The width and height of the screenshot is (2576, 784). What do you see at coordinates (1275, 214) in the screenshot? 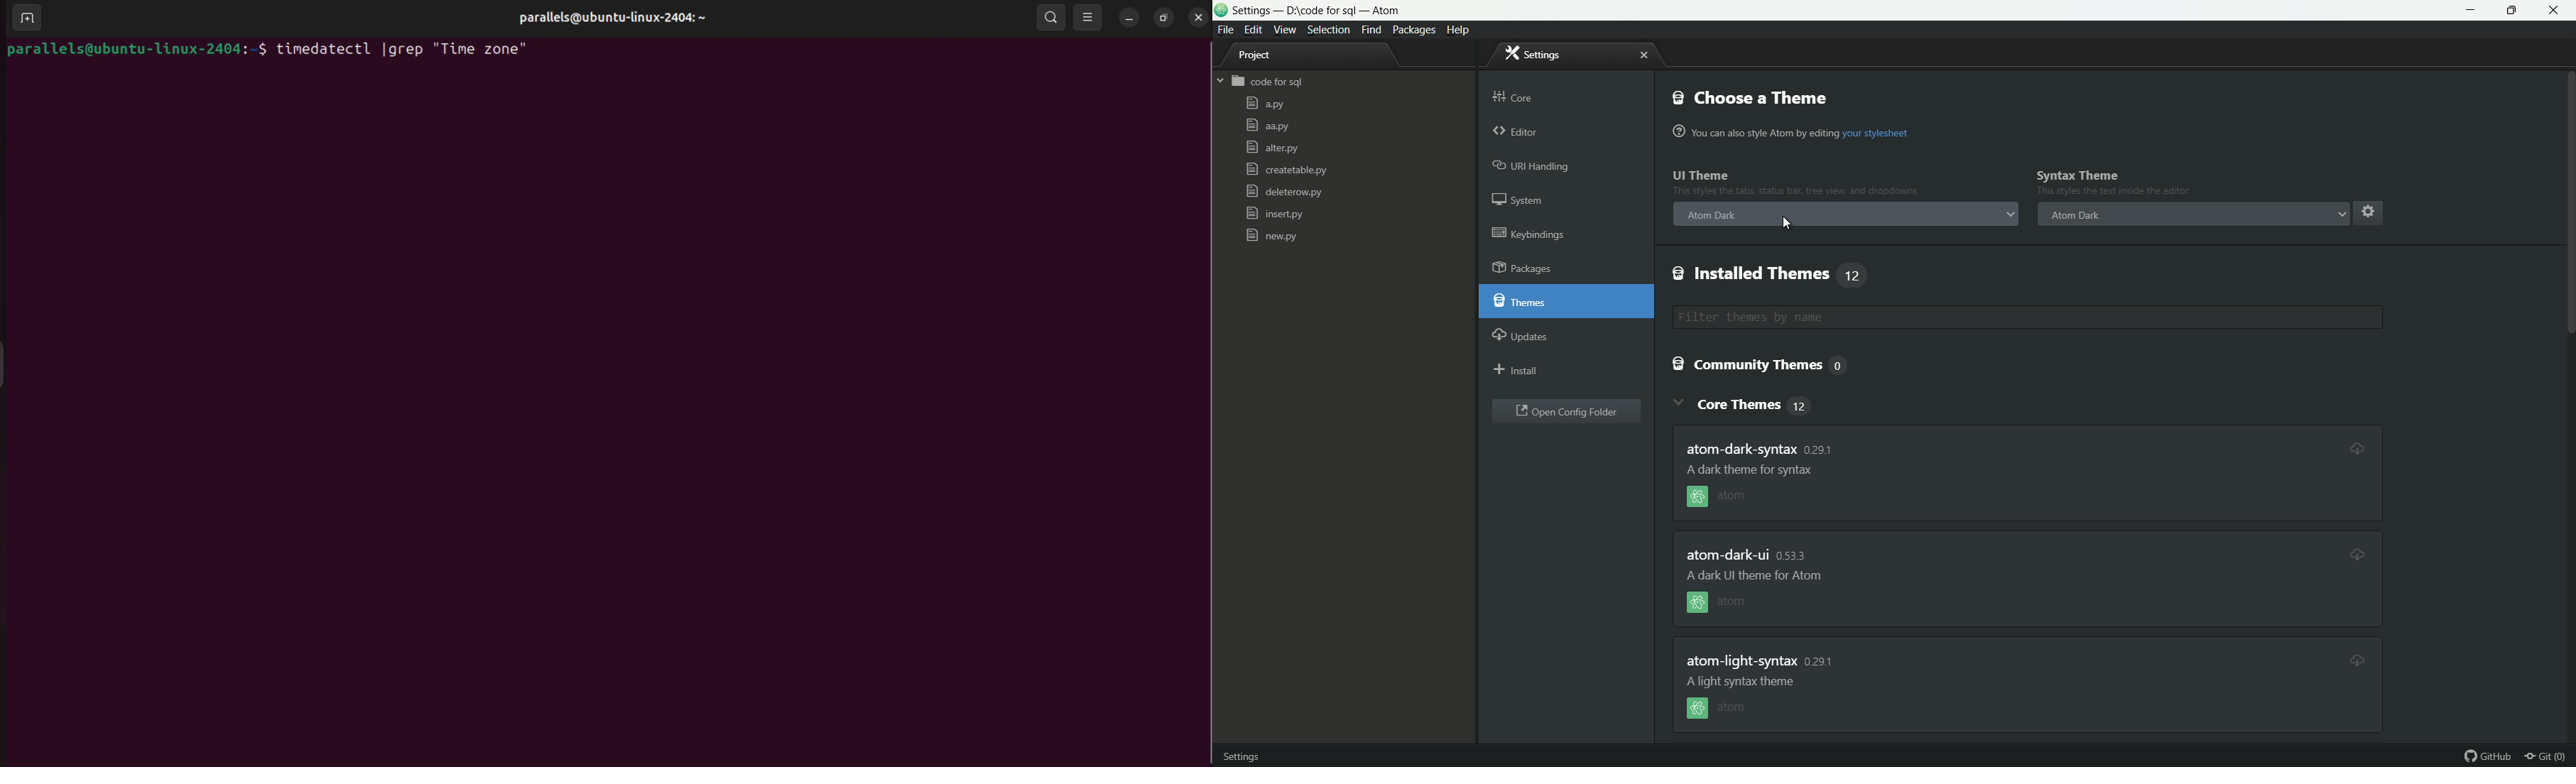
I see `insert.py file` at bounding box center [1275, 214].